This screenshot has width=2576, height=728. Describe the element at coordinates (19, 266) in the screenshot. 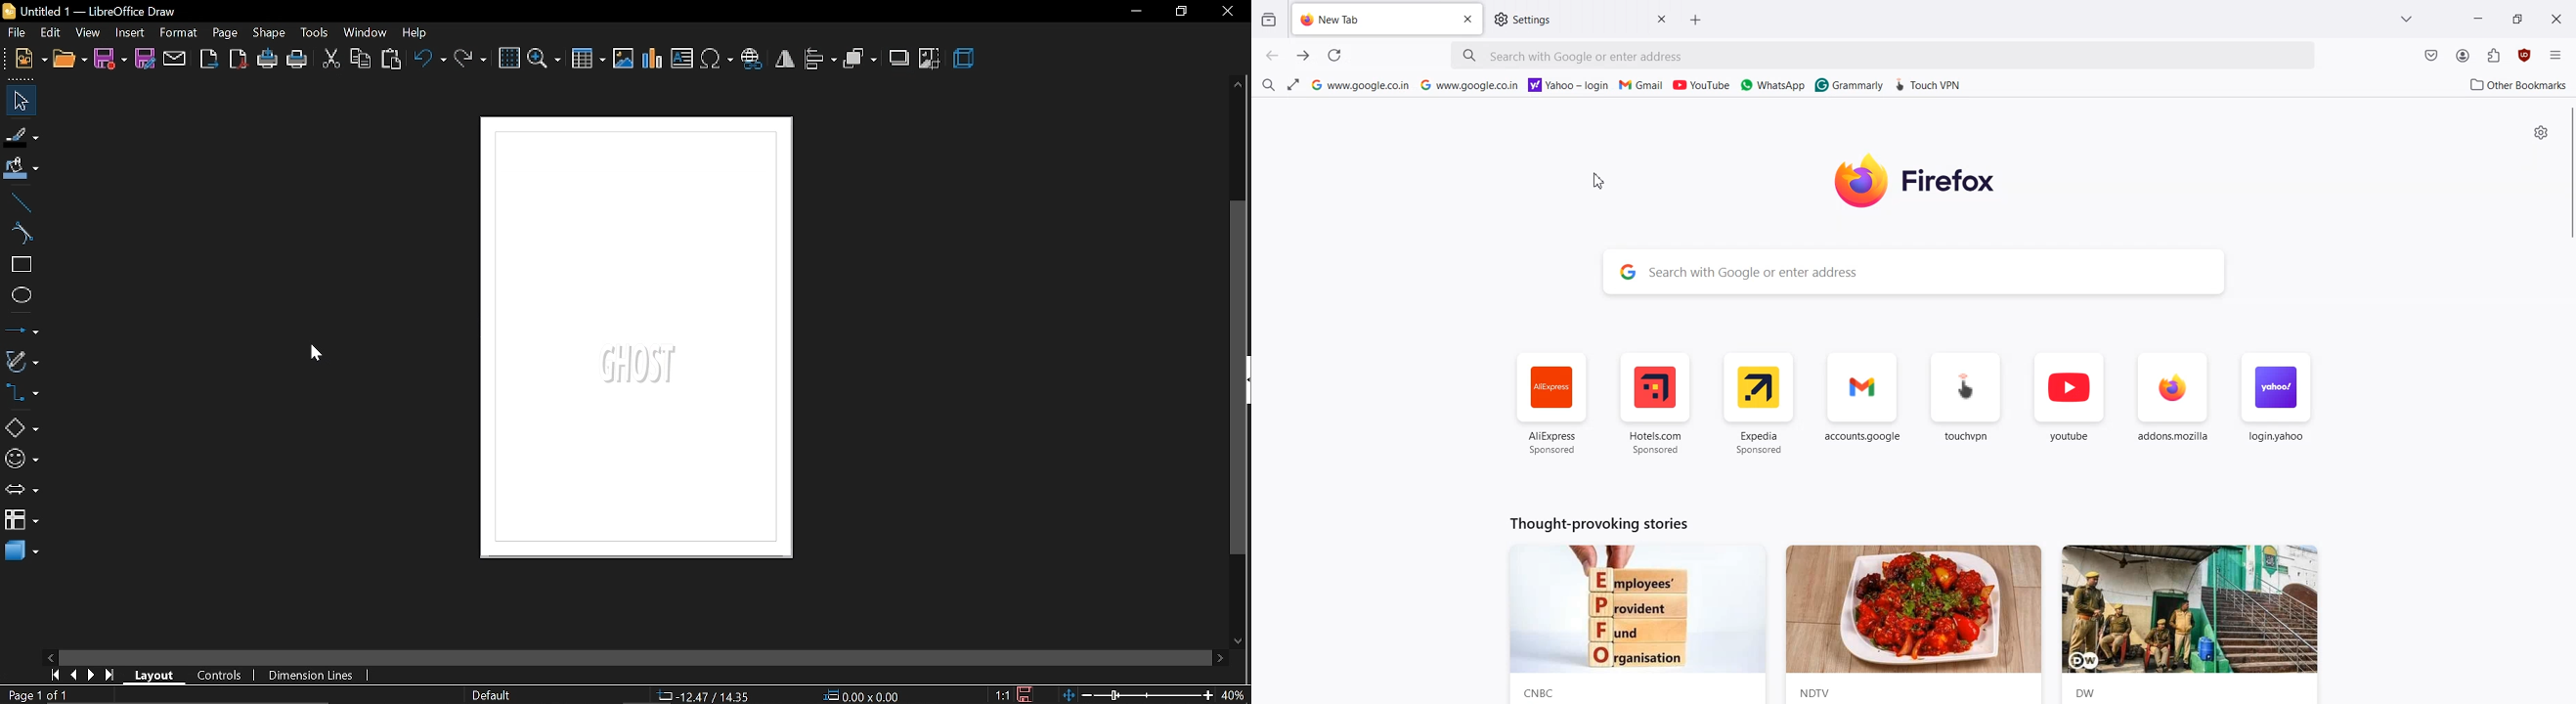

I see `rectangle` at that location.